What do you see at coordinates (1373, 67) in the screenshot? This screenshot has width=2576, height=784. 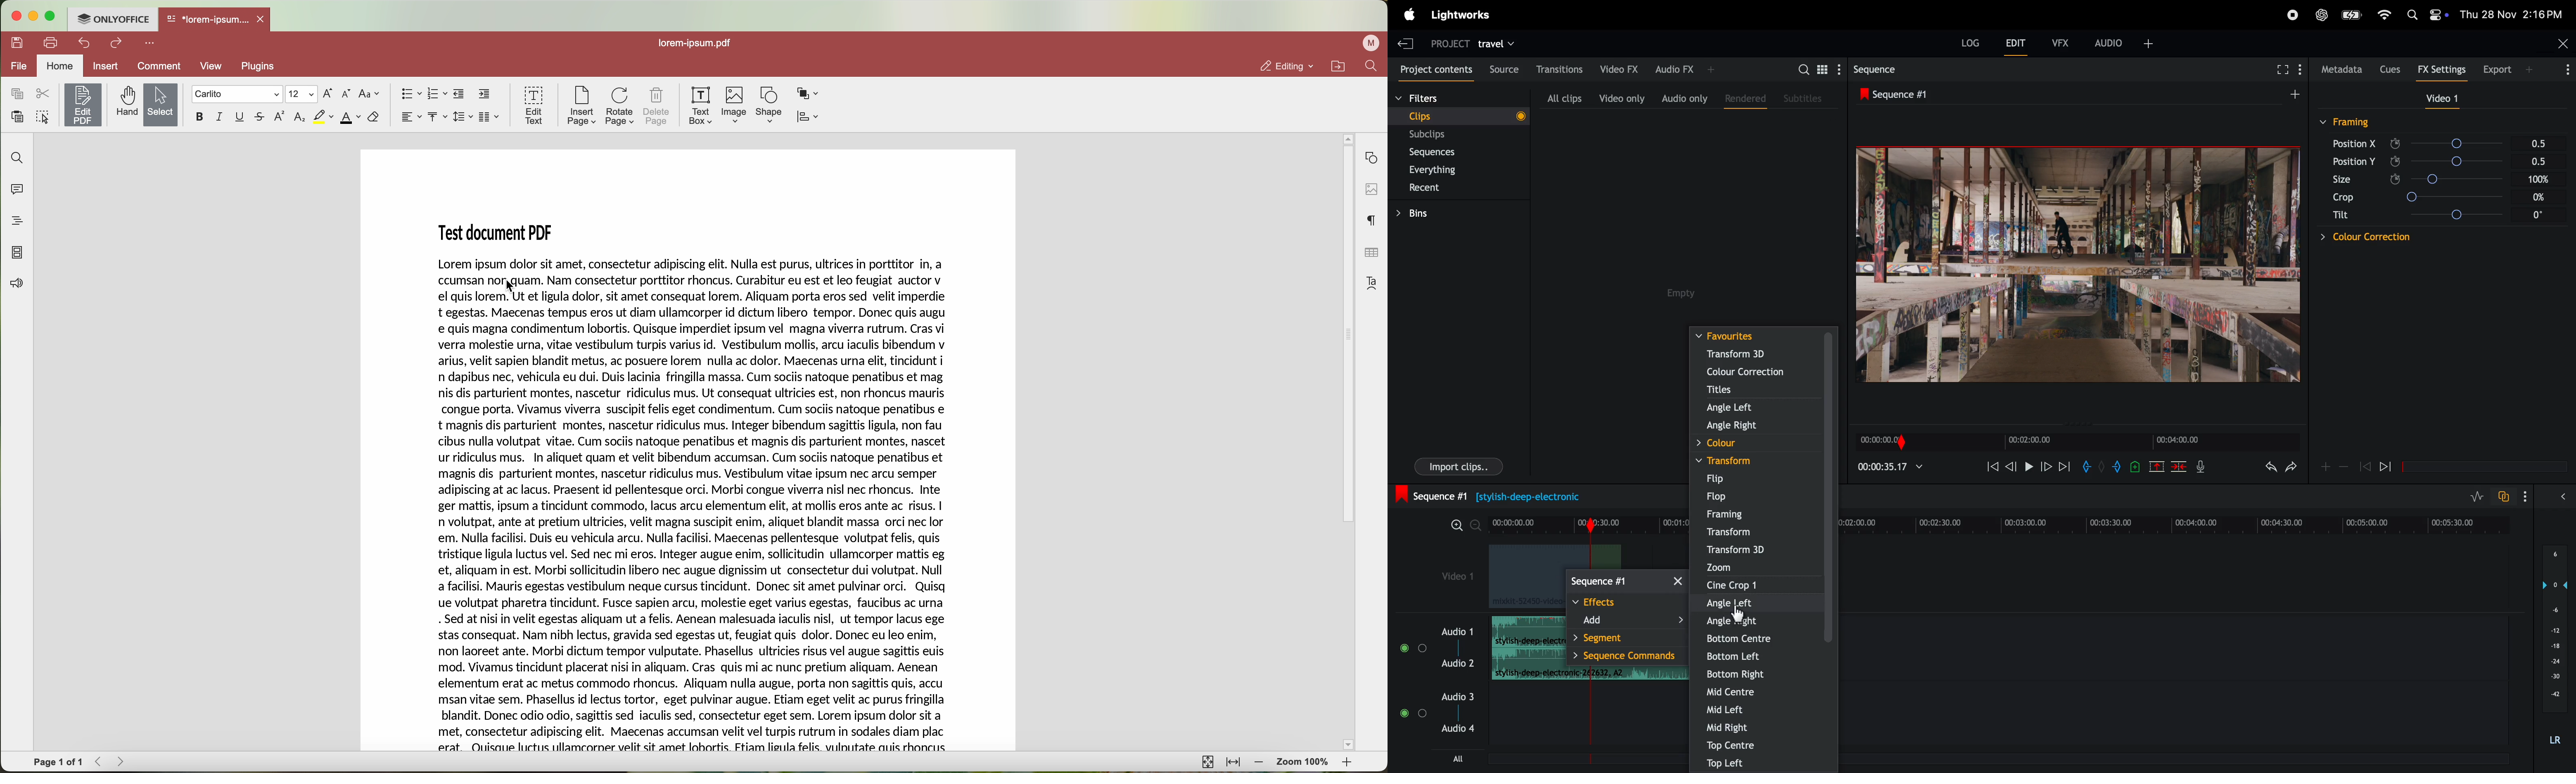 I see `find` at bounding box center [1373, 67].